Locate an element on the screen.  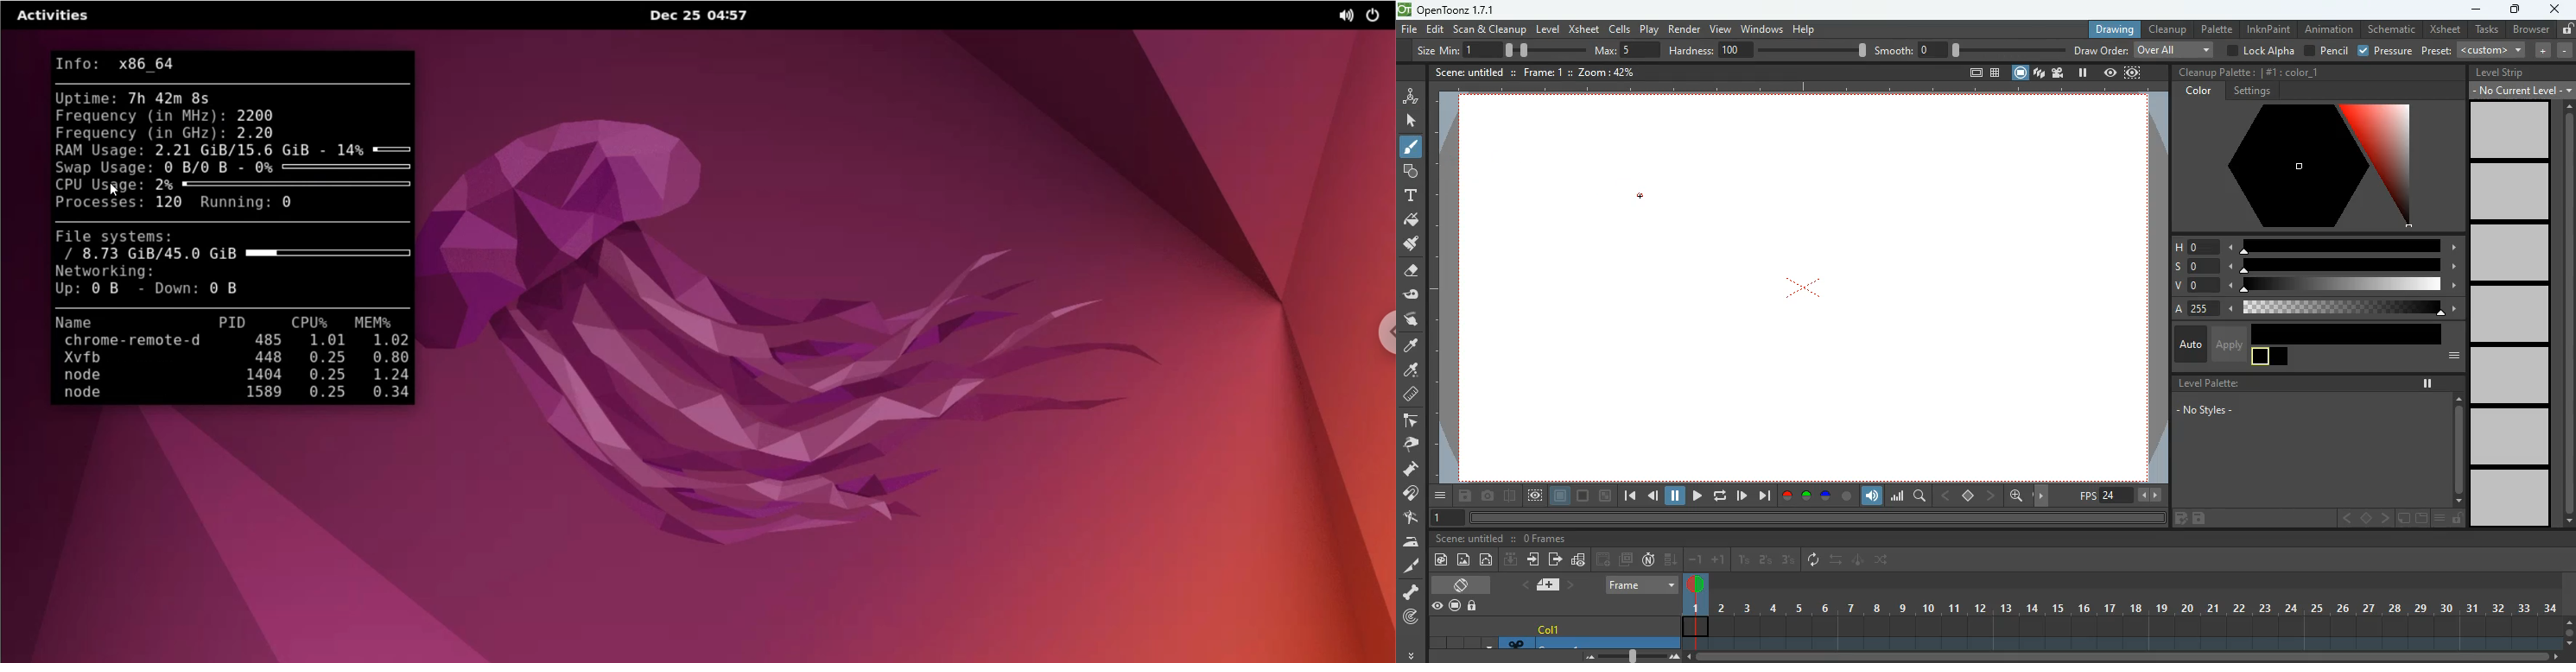
help is located at coordinates (1806, 27).